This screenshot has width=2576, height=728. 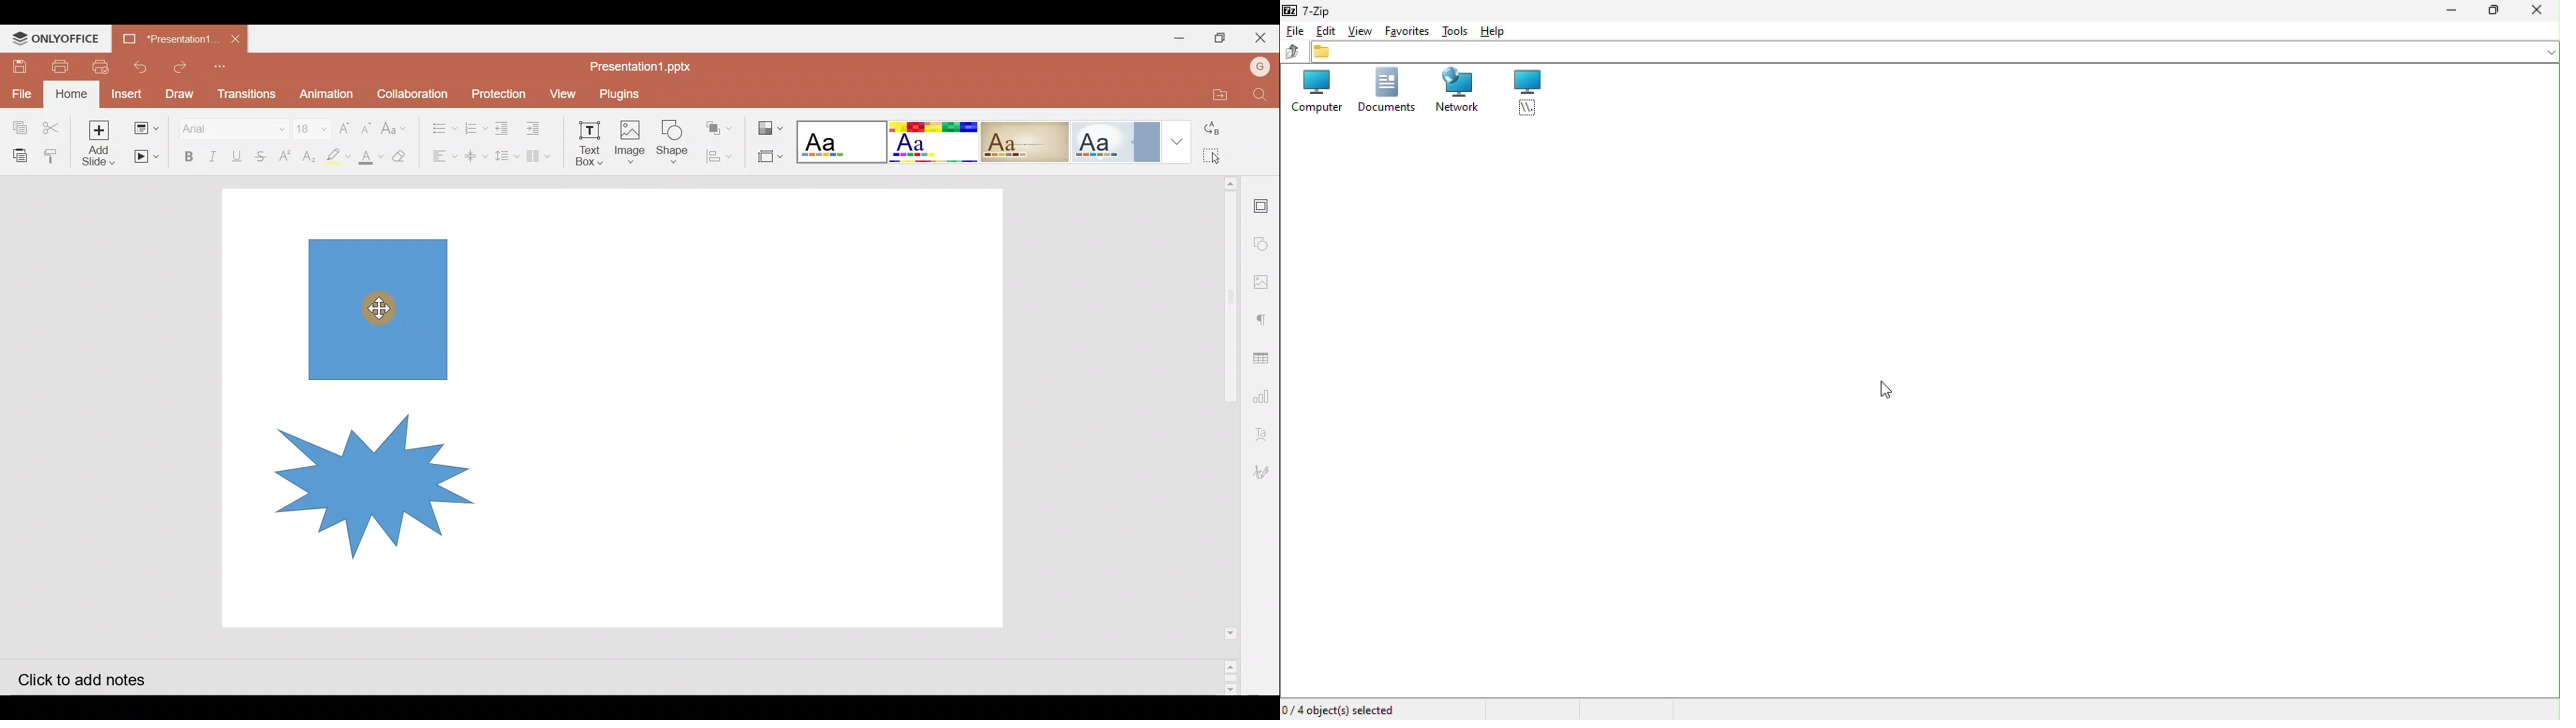 What do you see at coordinates (413, 92) in the screenshot?
I see `Collaboration` at bounding box center [413, 92].